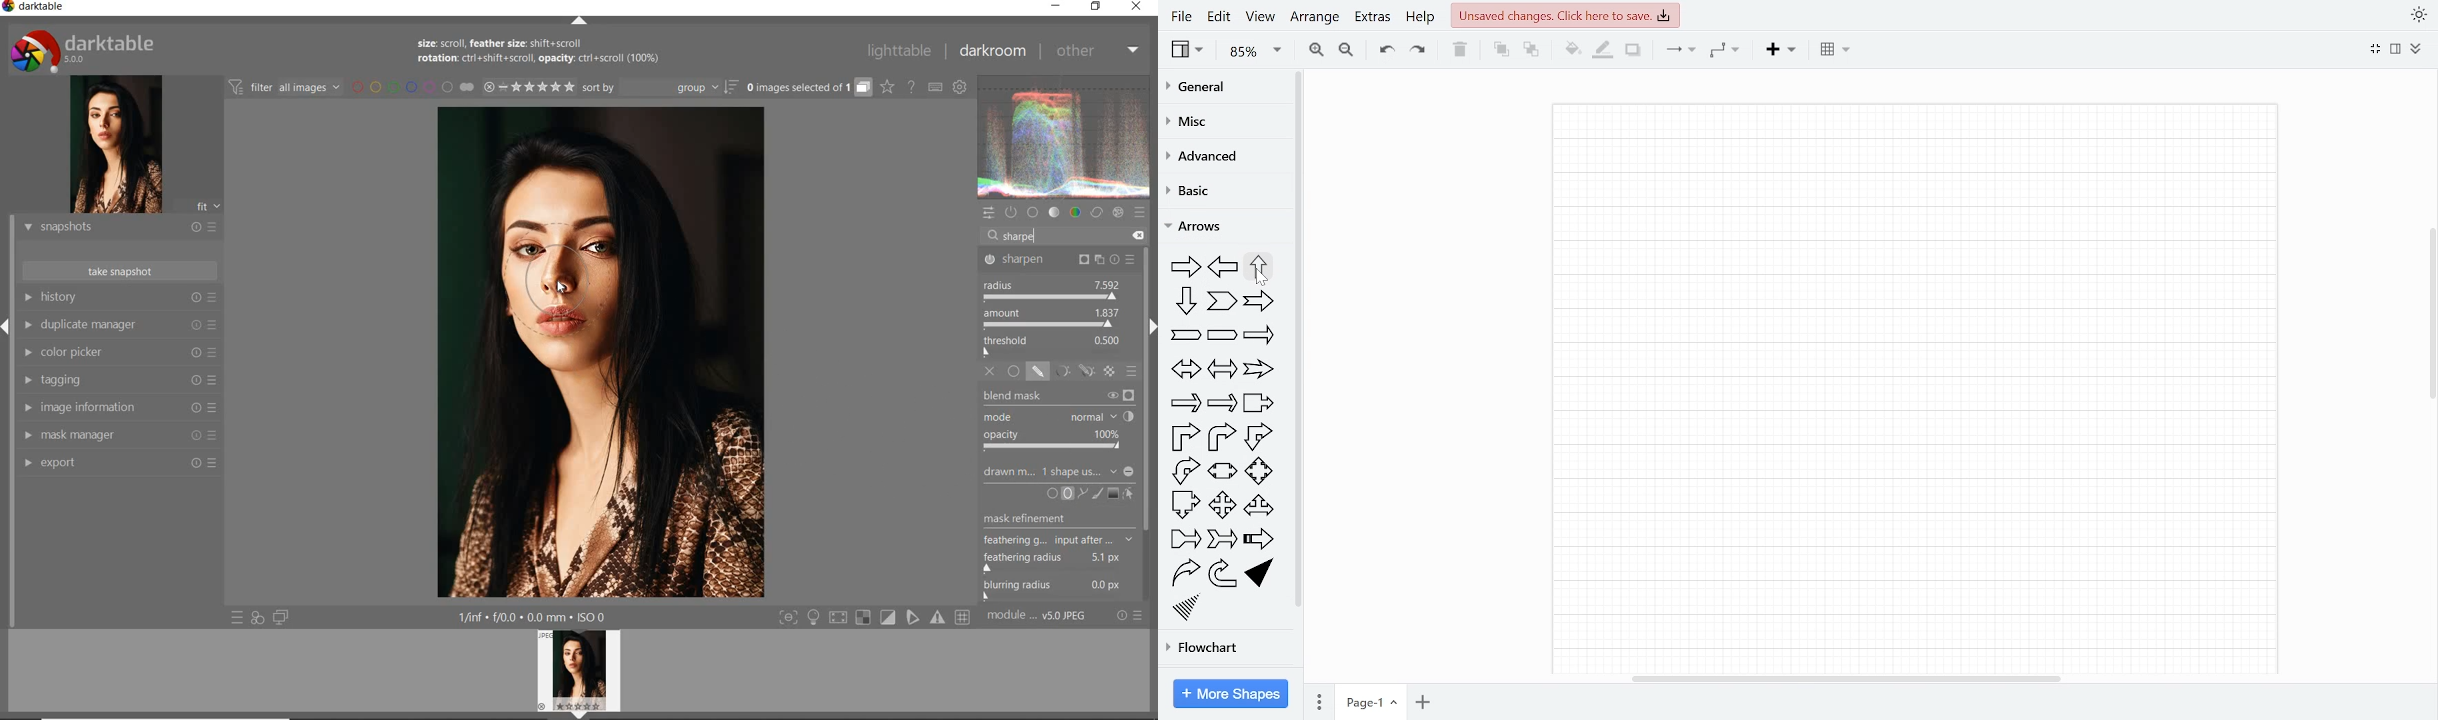 The height and width of the screenshot is (728, 2464). Describe the element at coordinates (1783, 50) in the screenshot. I see `Insert` at that location.